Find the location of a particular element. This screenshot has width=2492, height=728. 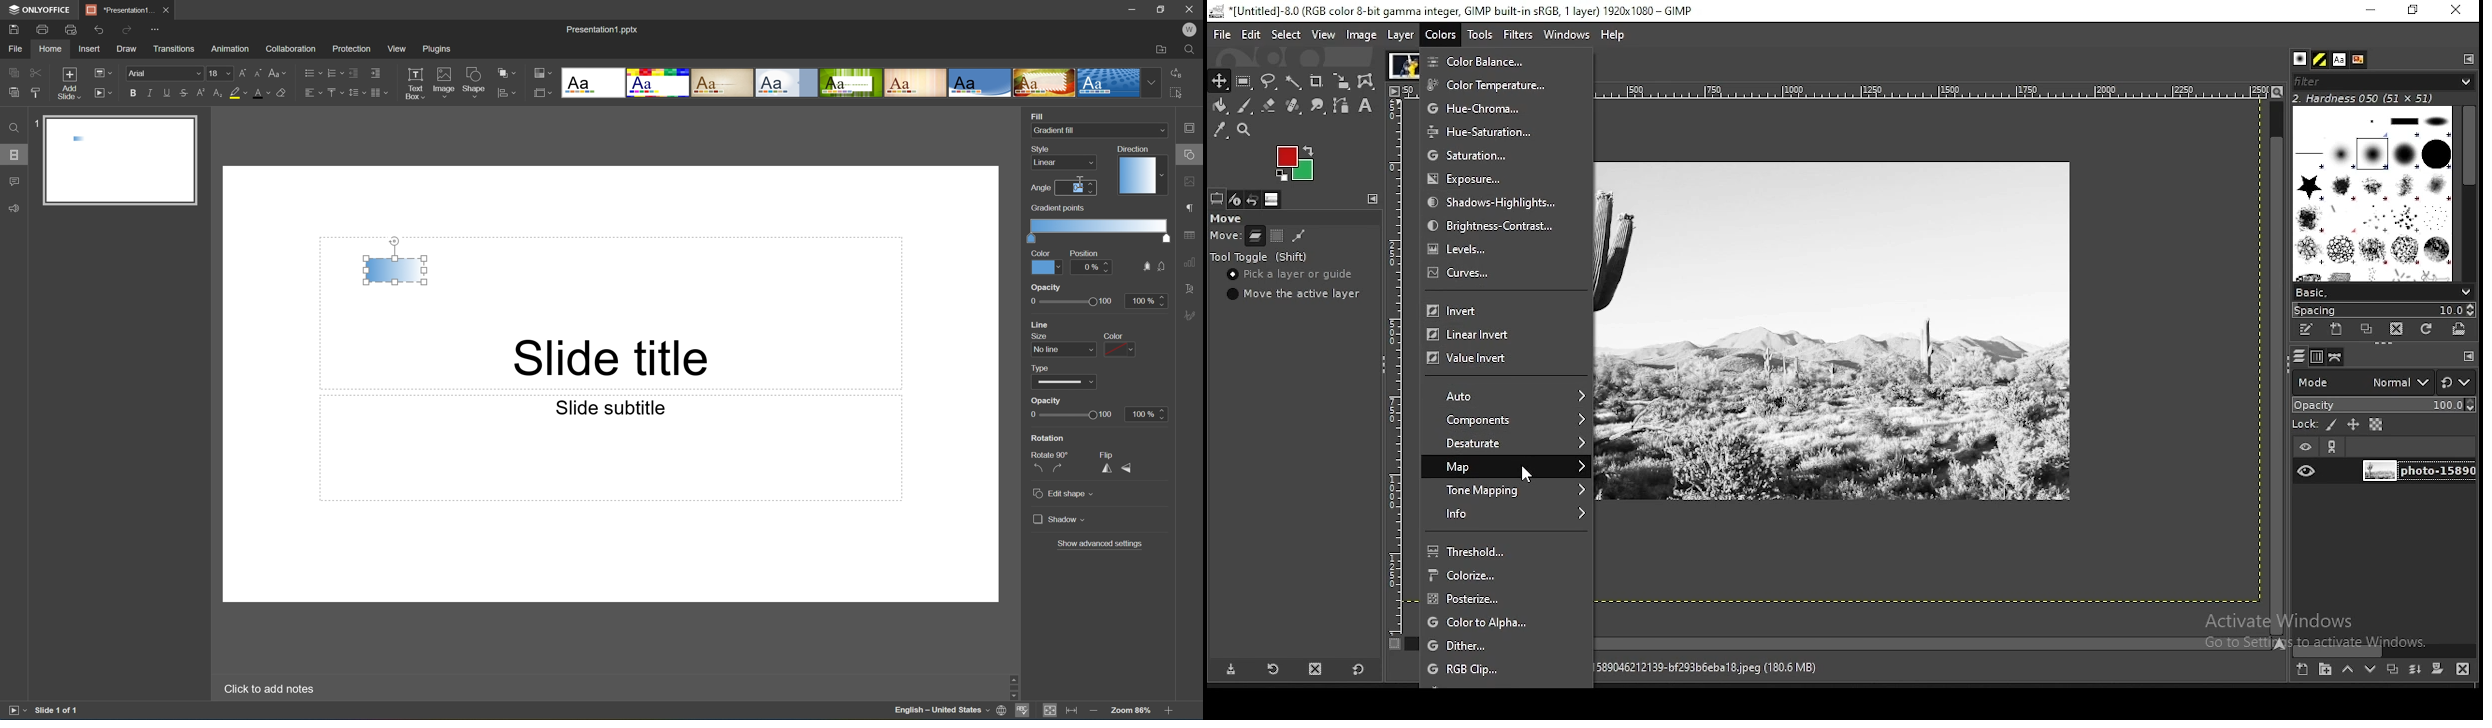

windows is located at coordinates (1565, 34).